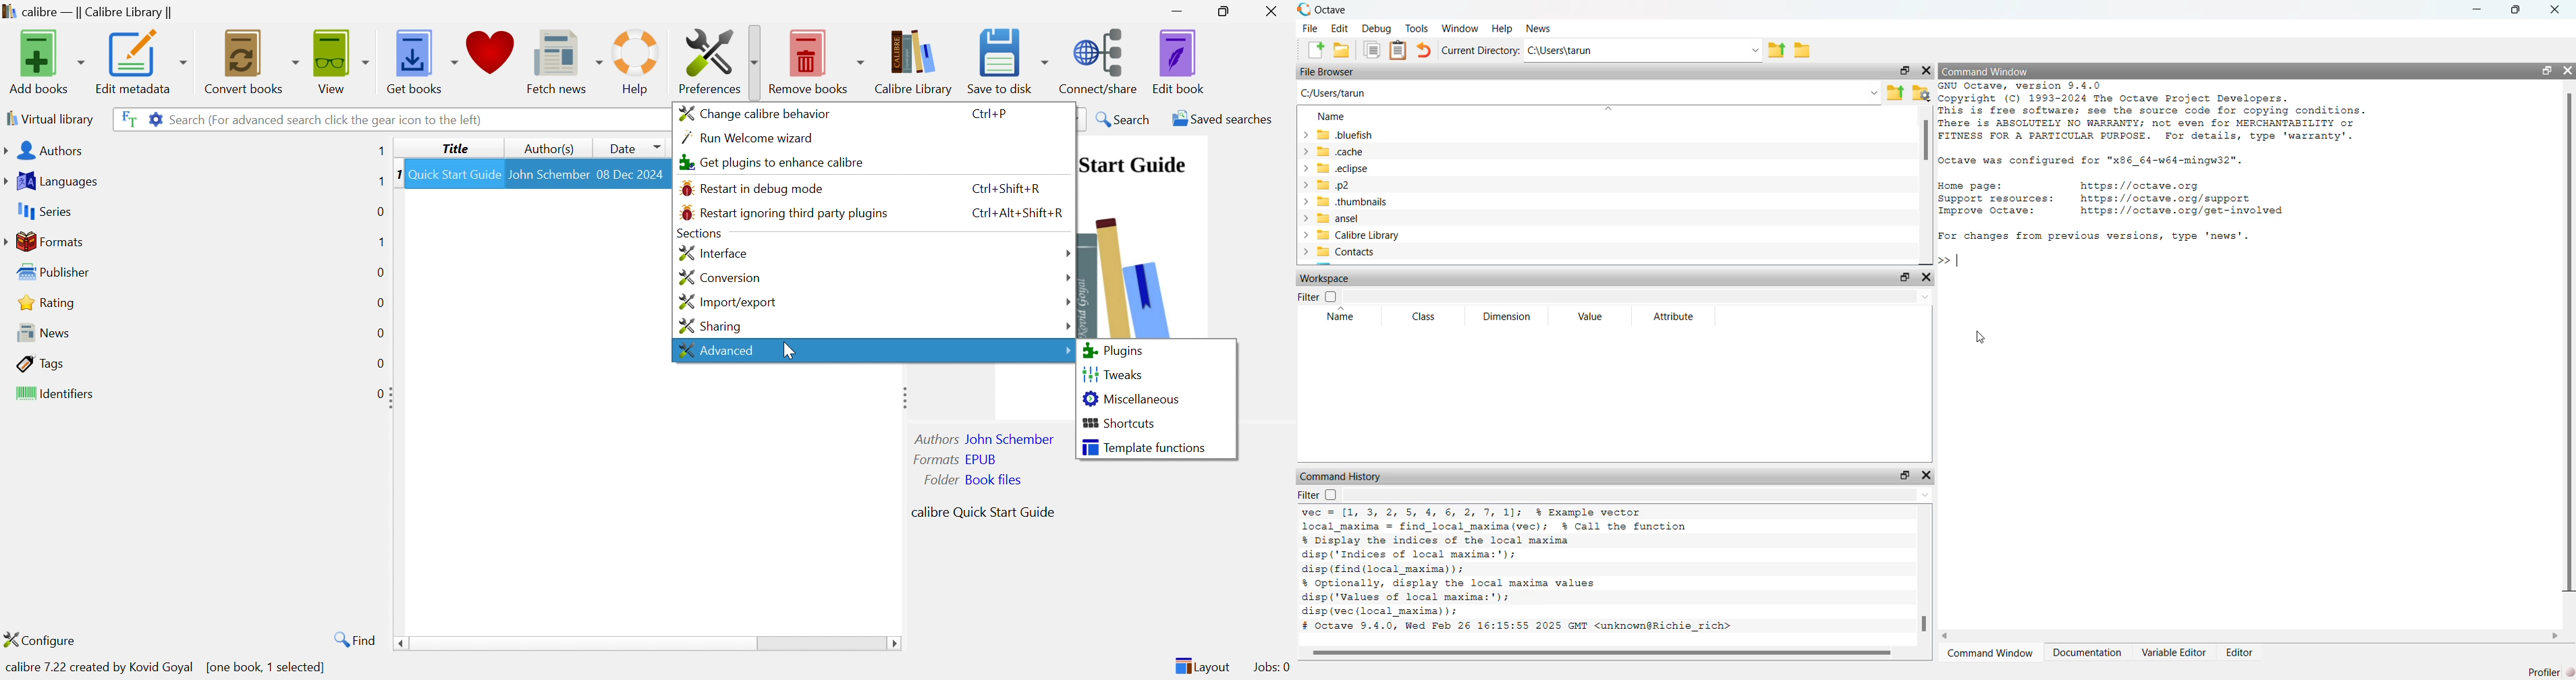 Image resolution: width=2576 pixels, height=700 pixels. What do you see at coordinates (393, 398) in the screenshot?
I see `Expand` at bounding box center [393, 398].